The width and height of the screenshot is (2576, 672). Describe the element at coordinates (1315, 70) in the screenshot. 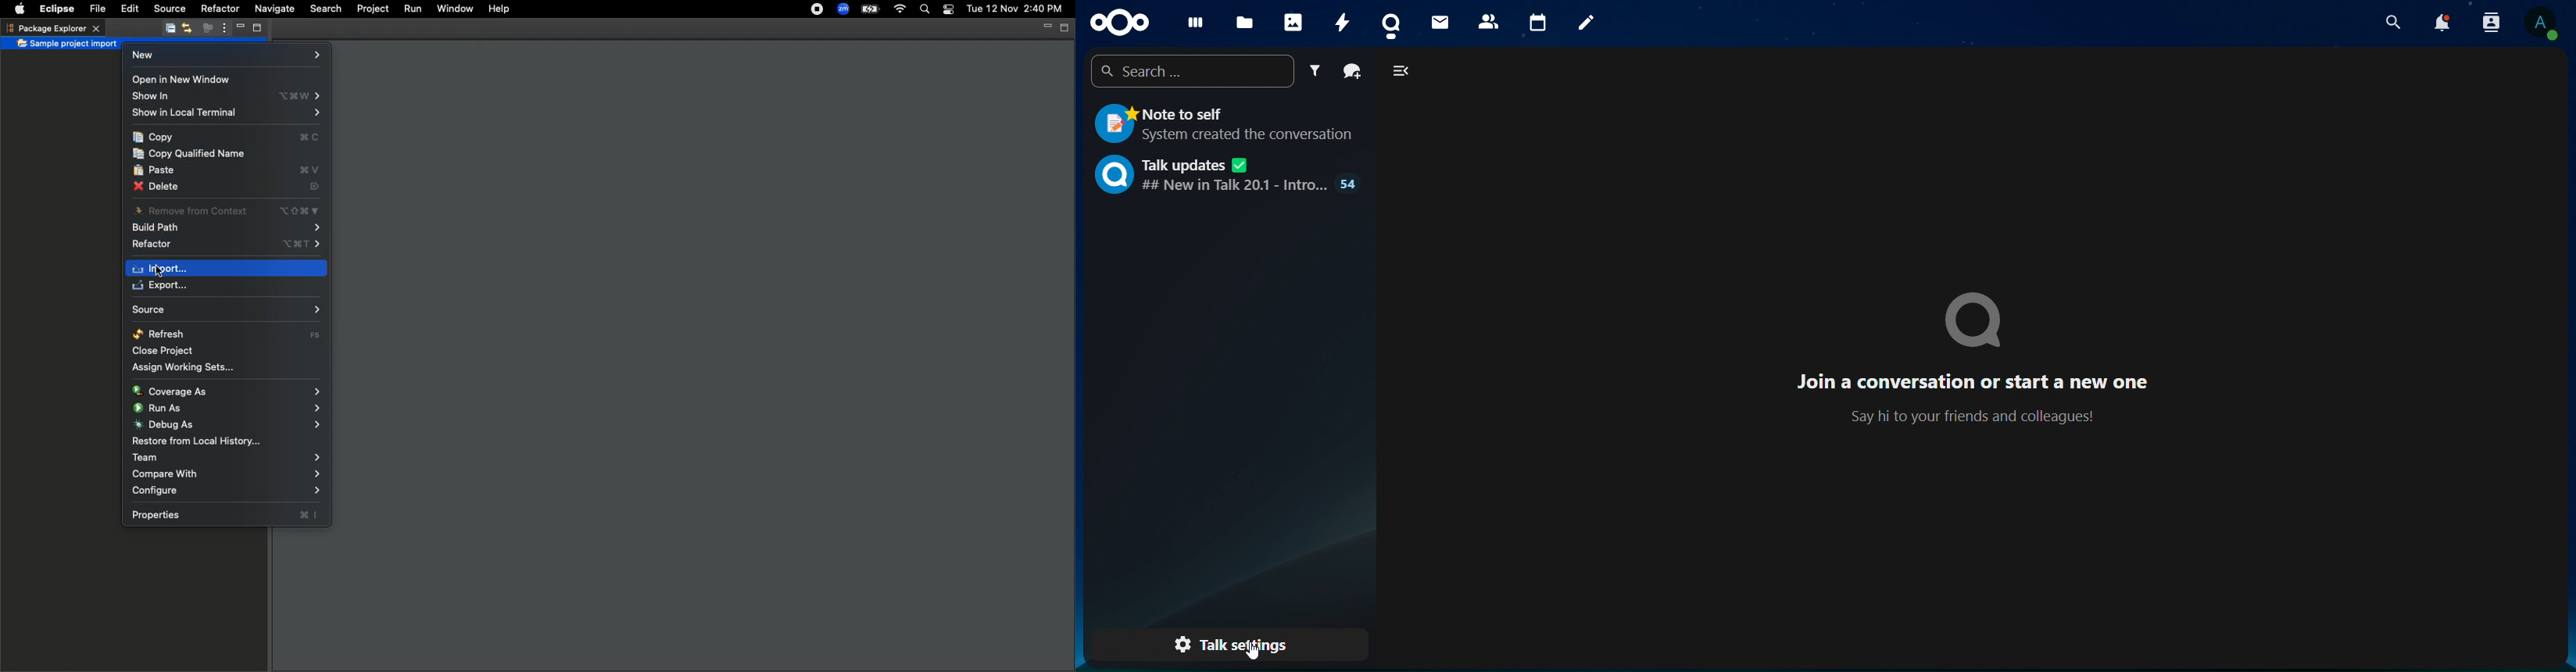

I see `filter` at that location.